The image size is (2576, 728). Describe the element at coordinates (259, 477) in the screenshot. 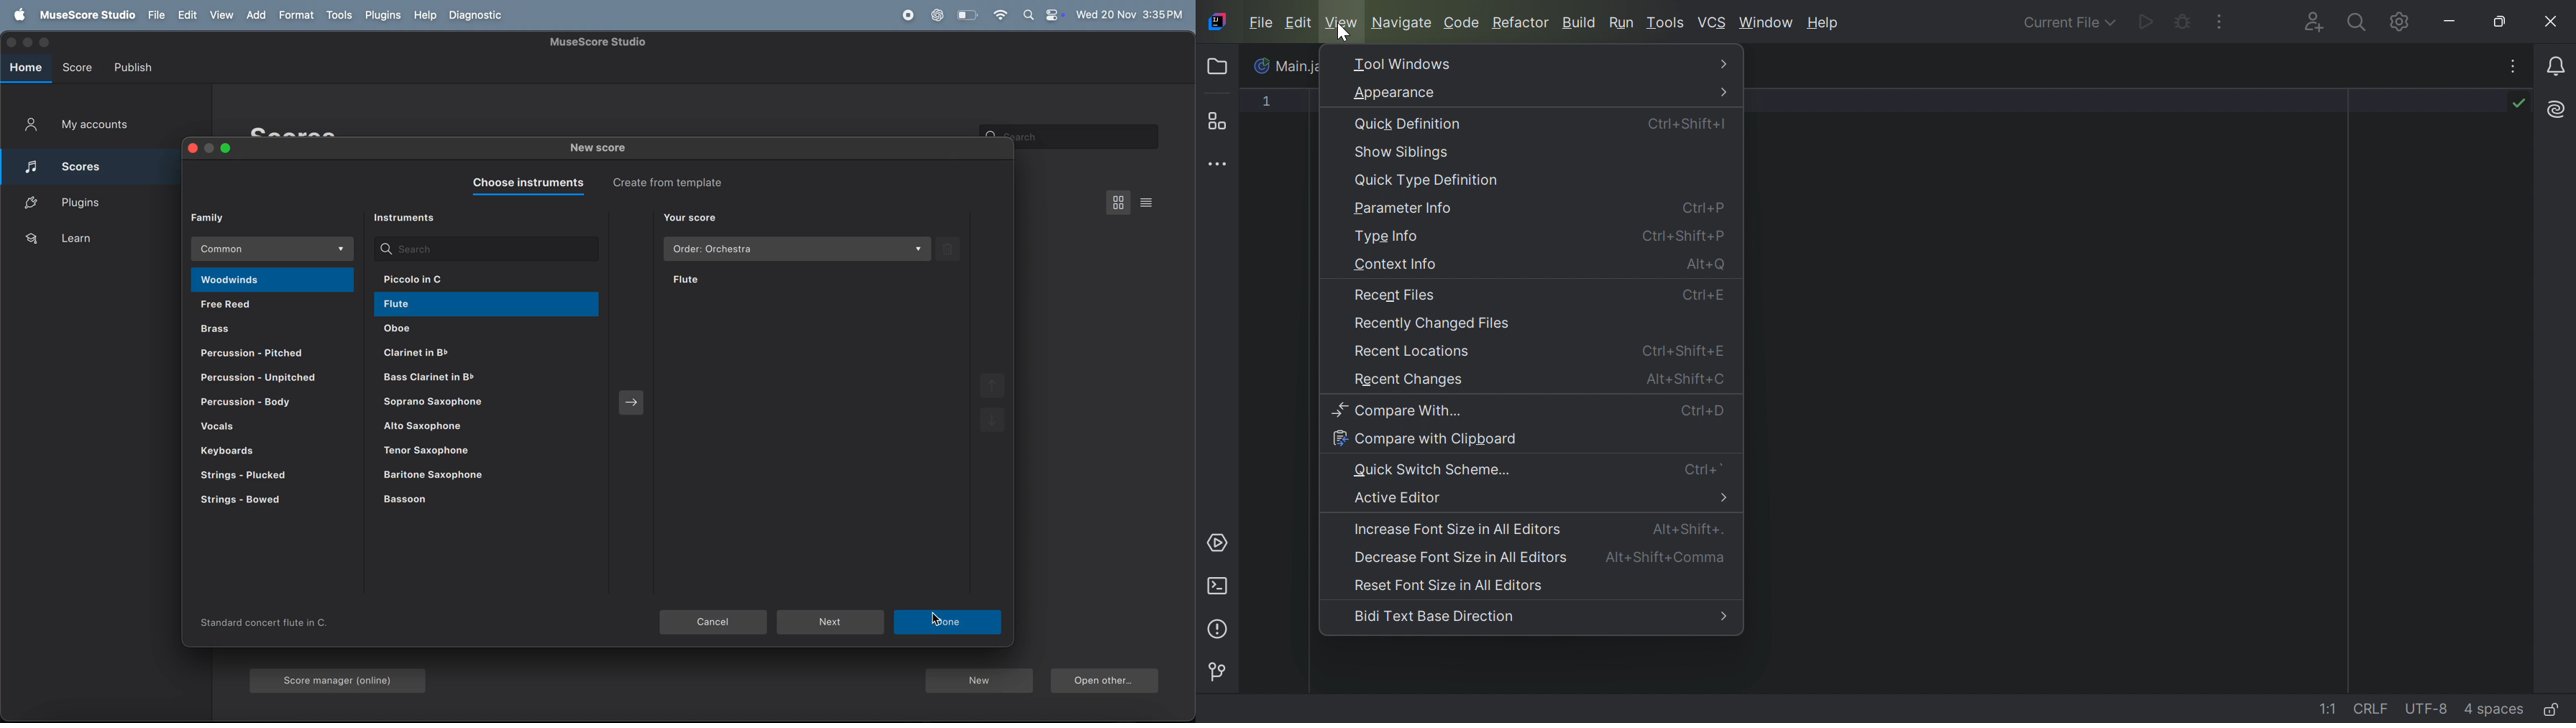

I see `strings plucked` at that location.